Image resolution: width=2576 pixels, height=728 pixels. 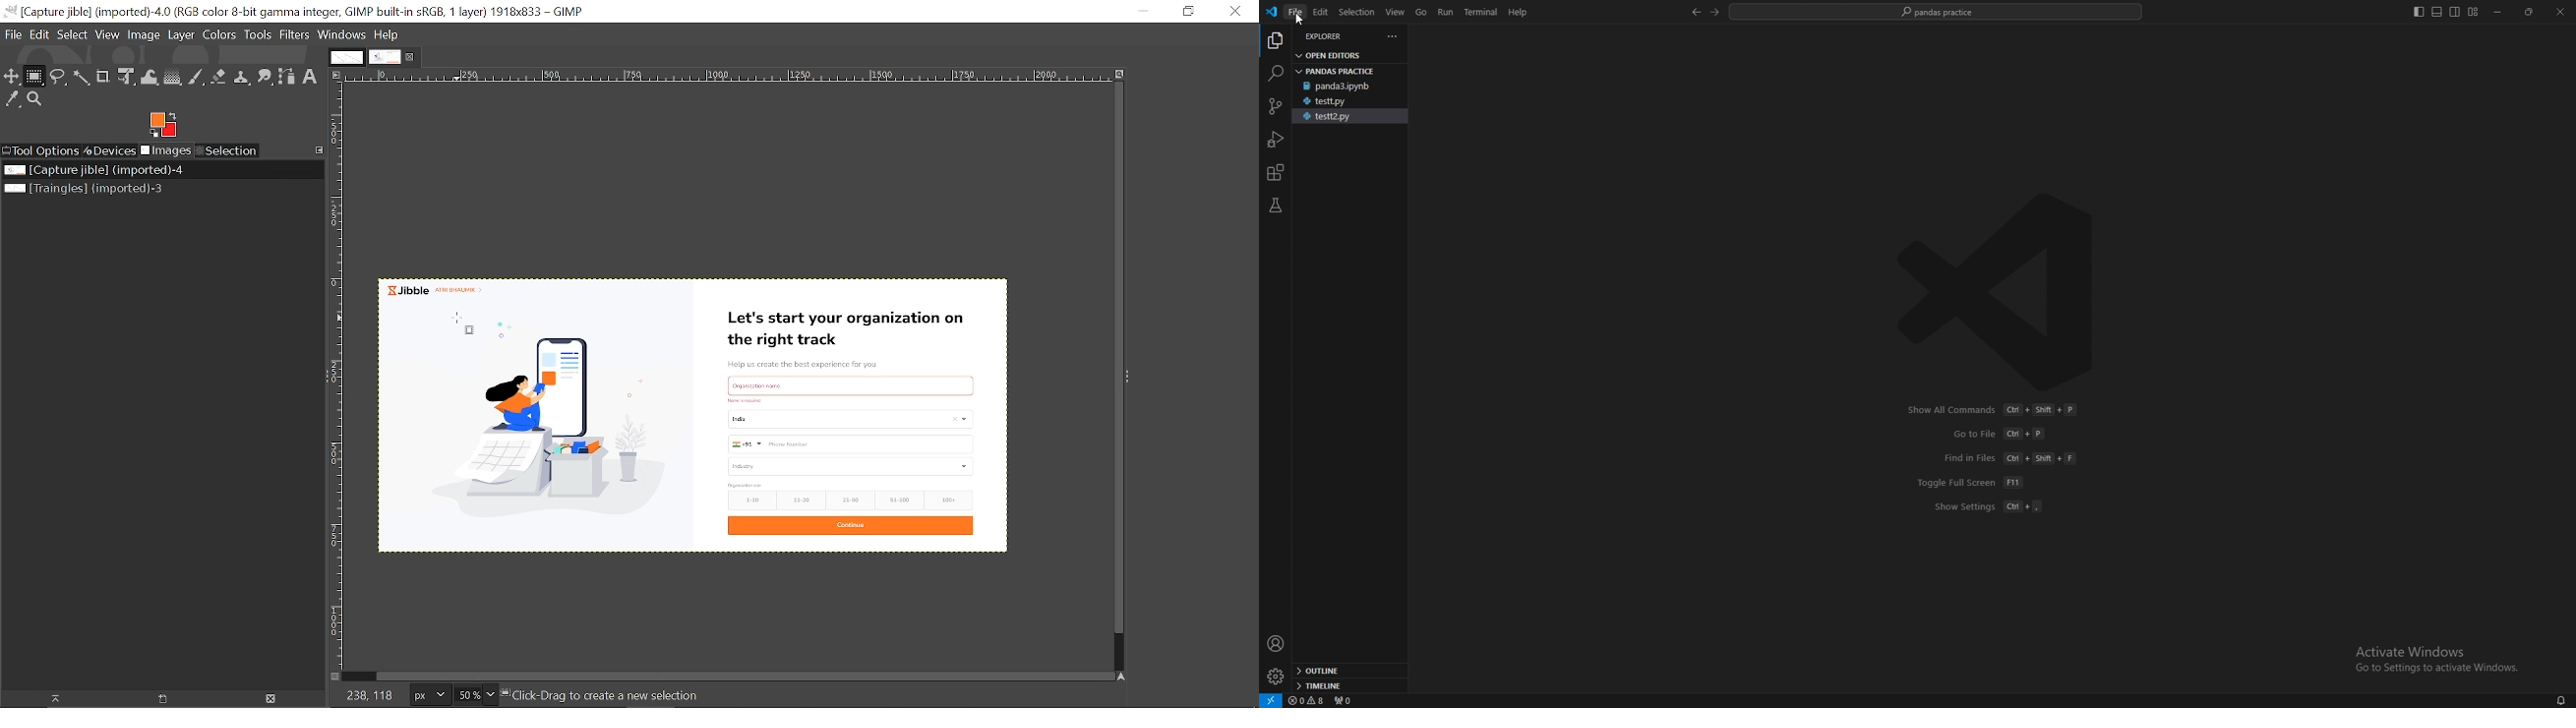 I want to click on toggle panel, so click(x=2437, y=12).